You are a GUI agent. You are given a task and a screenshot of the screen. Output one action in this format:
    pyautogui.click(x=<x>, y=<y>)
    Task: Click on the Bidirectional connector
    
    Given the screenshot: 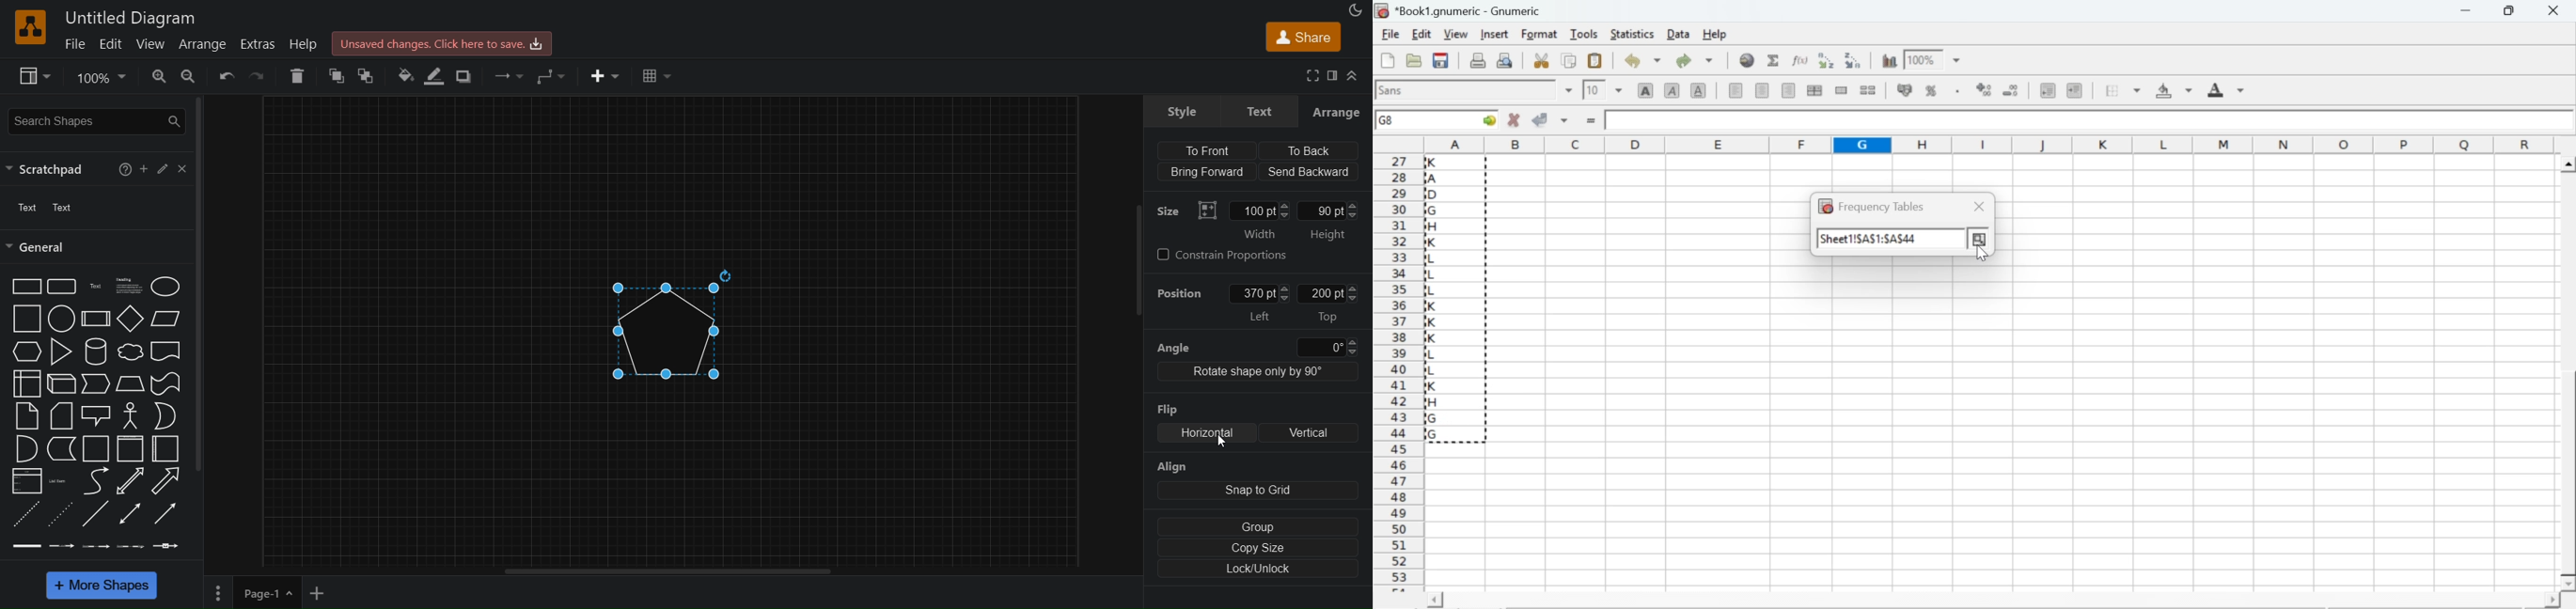 What is the action you would take?
    pyautogui.click(x=130, y=514)
    